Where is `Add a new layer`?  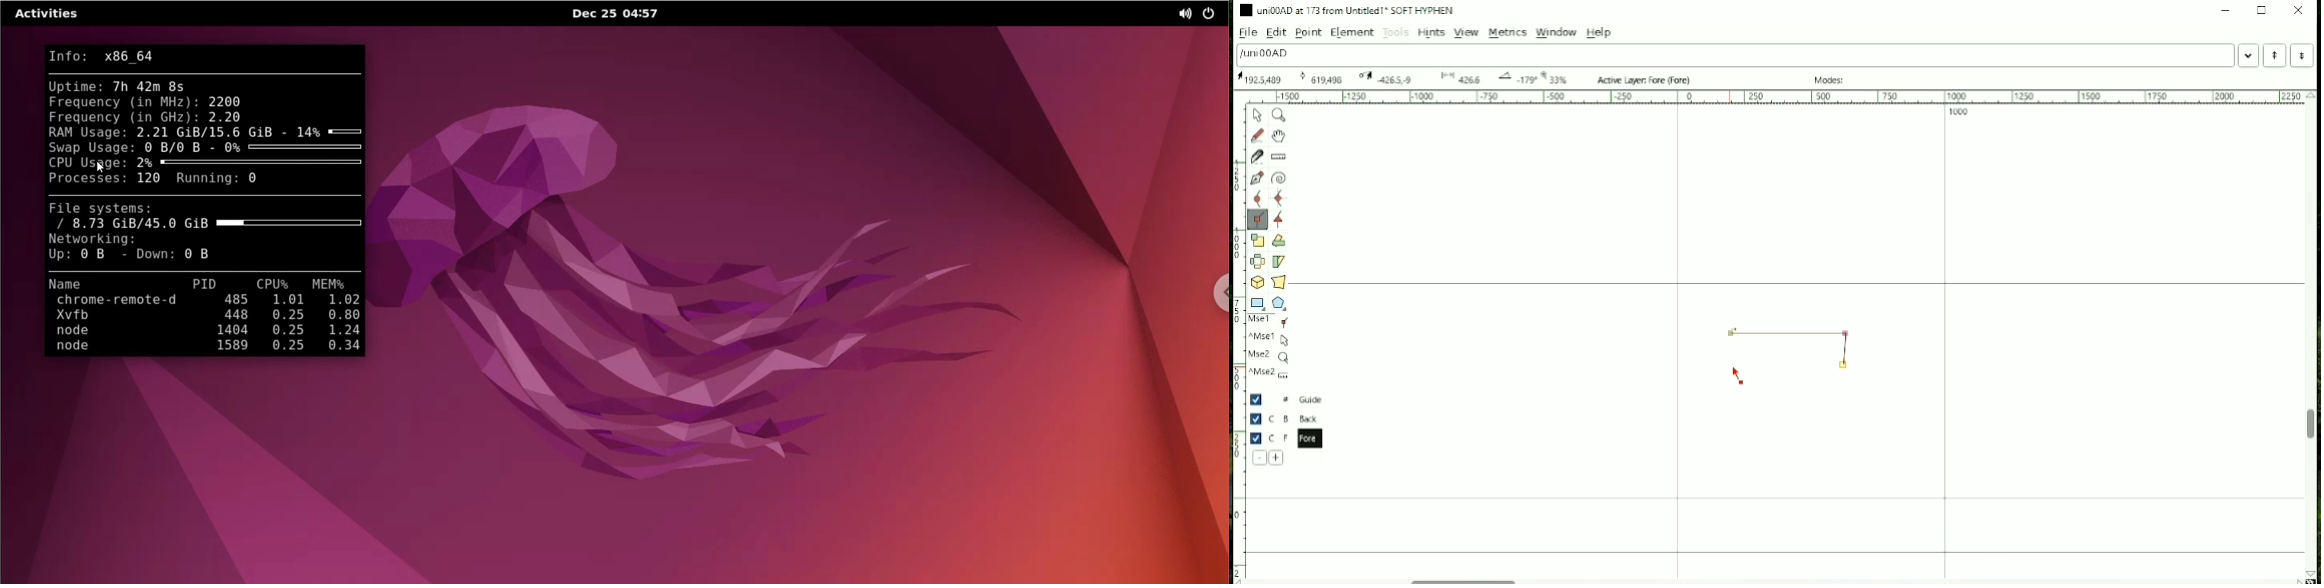 Add a new layer is located at coordinates (1277, 458).